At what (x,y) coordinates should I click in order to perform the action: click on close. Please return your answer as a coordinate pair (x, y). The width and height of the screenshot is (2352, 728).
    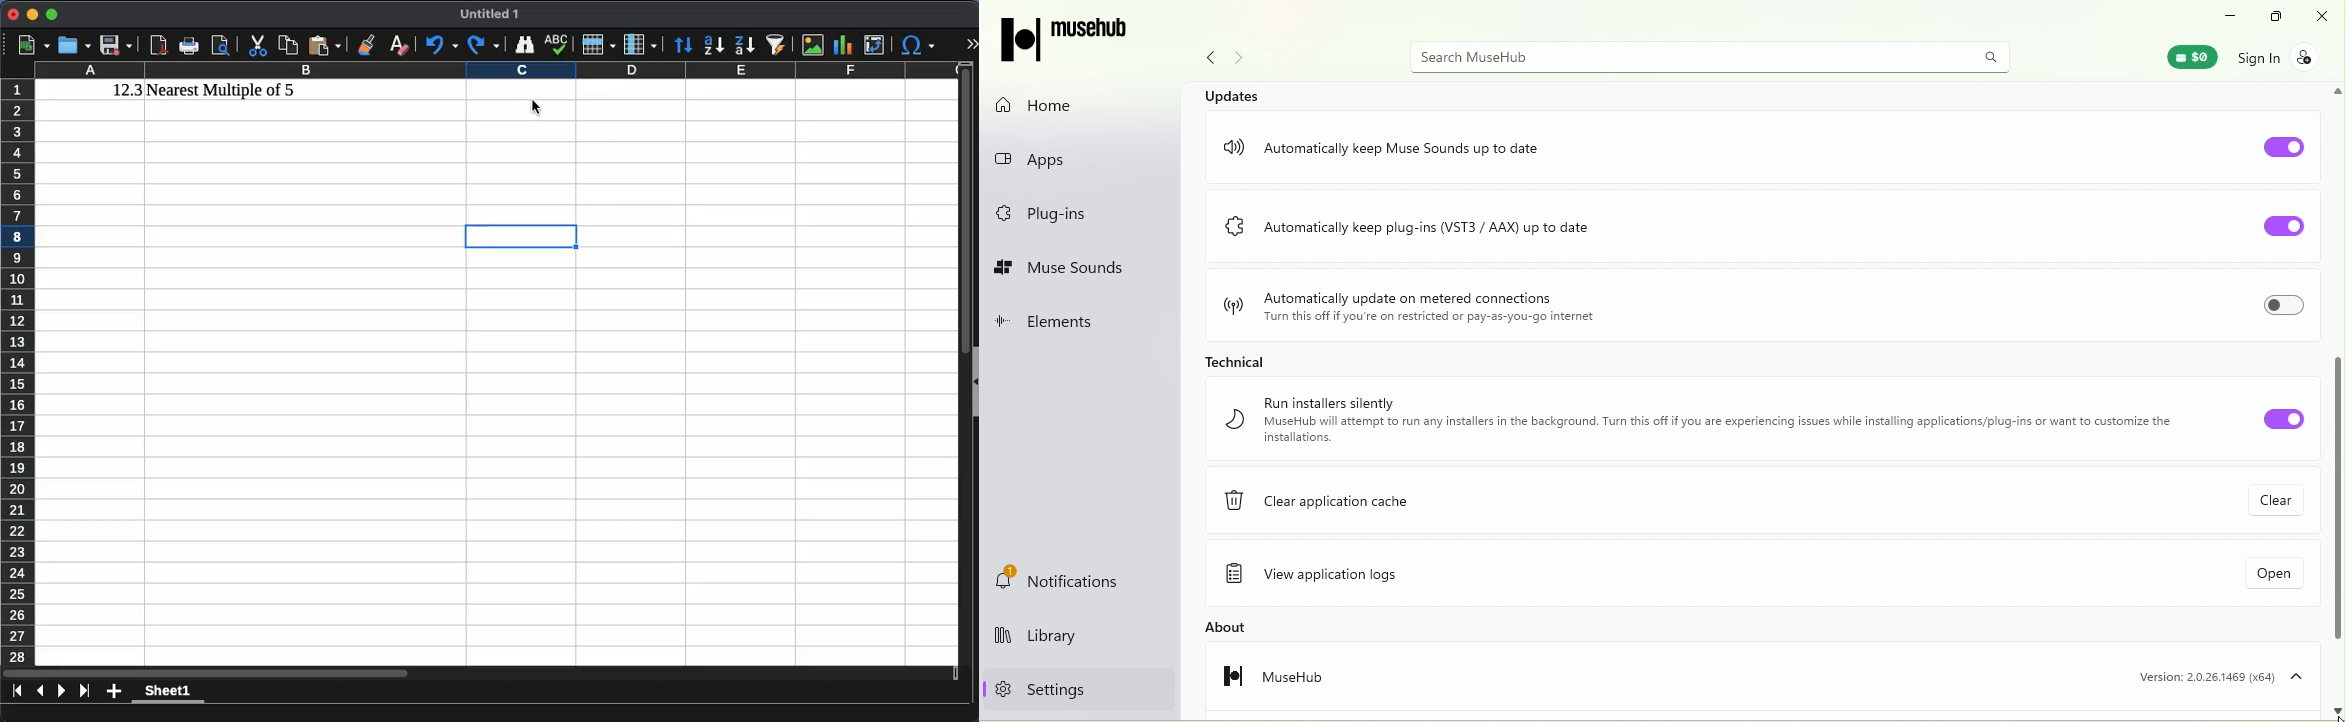
    Looking at the image, I should click on (11, 14).